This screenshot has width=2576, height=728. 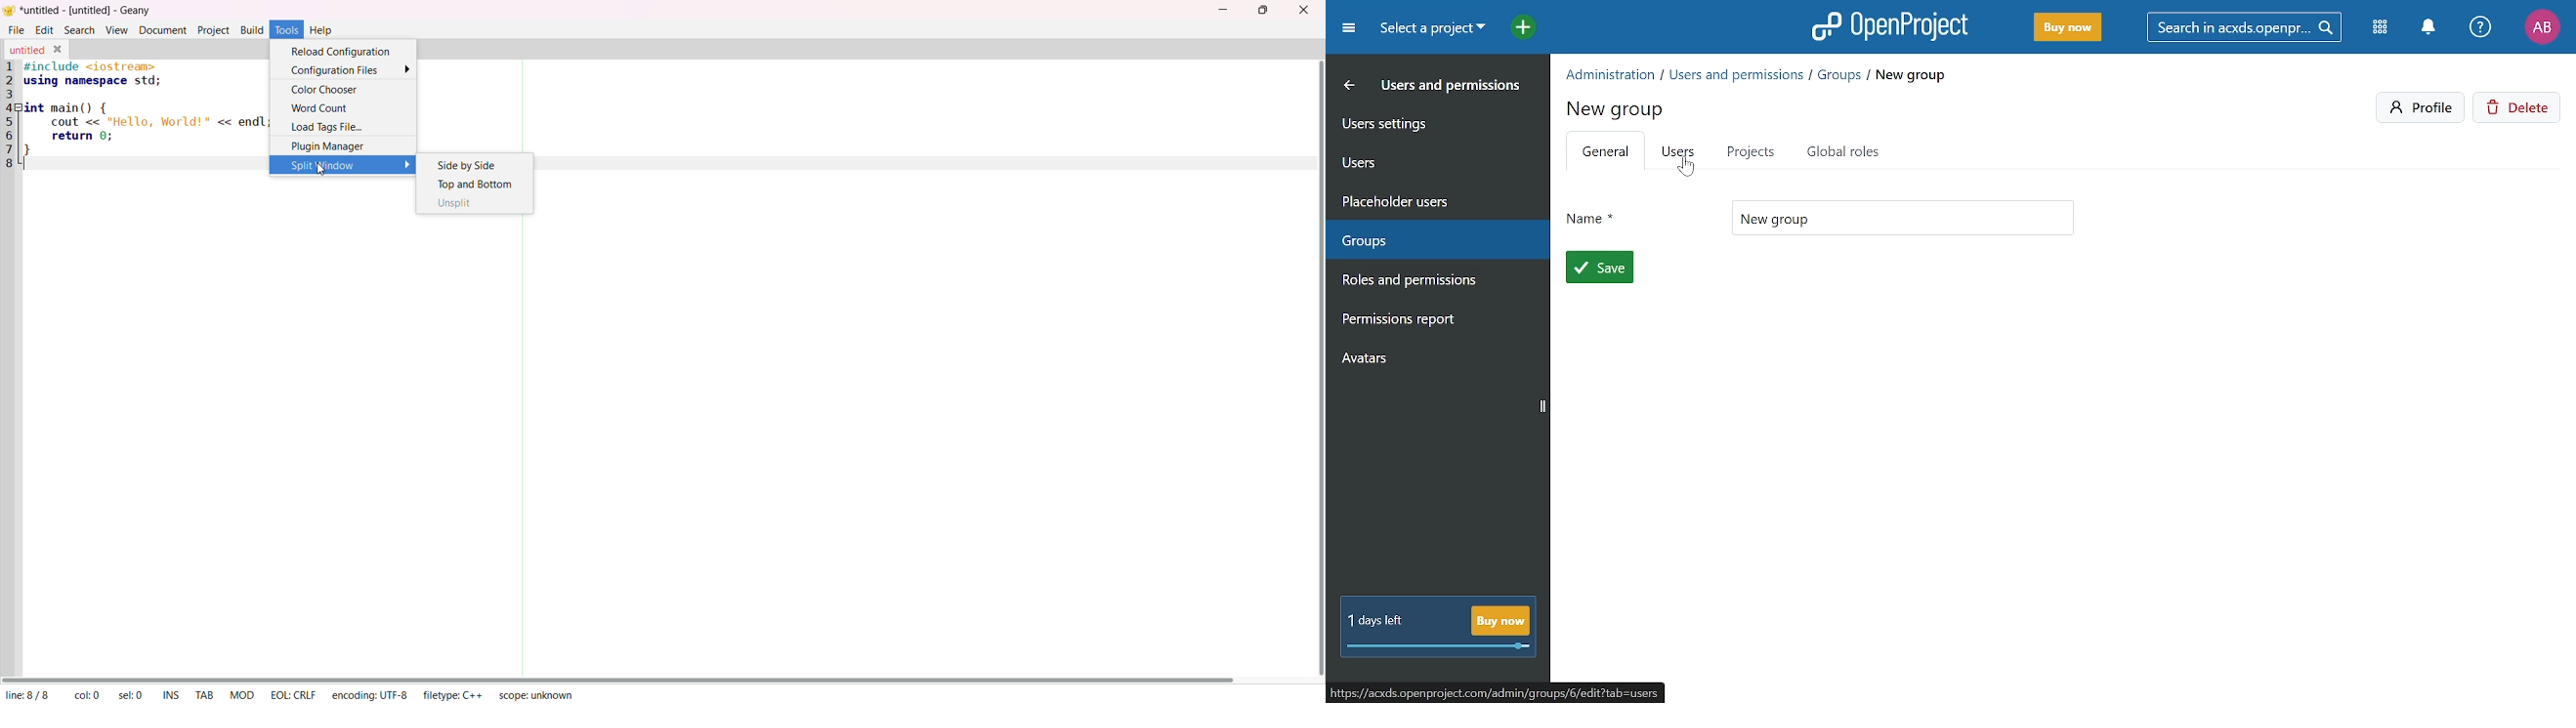 I want to click on Buy now, so click(x=2066, y=28).